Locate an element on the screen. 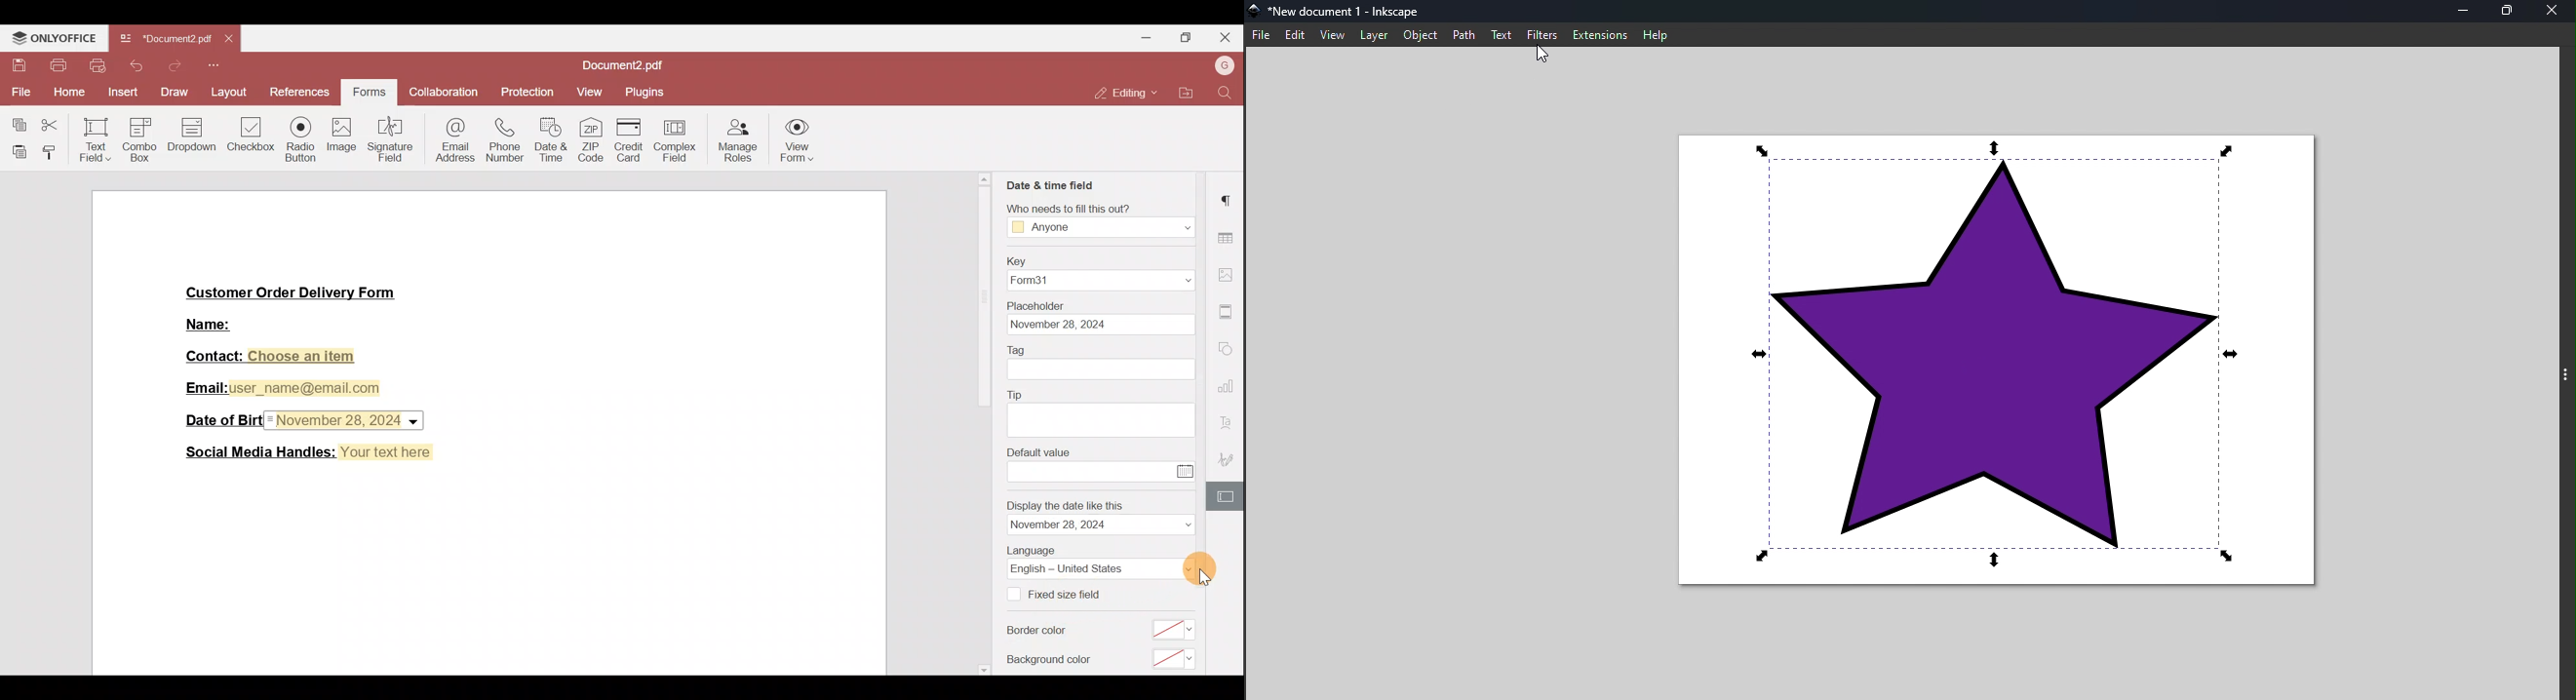  Date of Birth: is located at coordinates (220, 419).